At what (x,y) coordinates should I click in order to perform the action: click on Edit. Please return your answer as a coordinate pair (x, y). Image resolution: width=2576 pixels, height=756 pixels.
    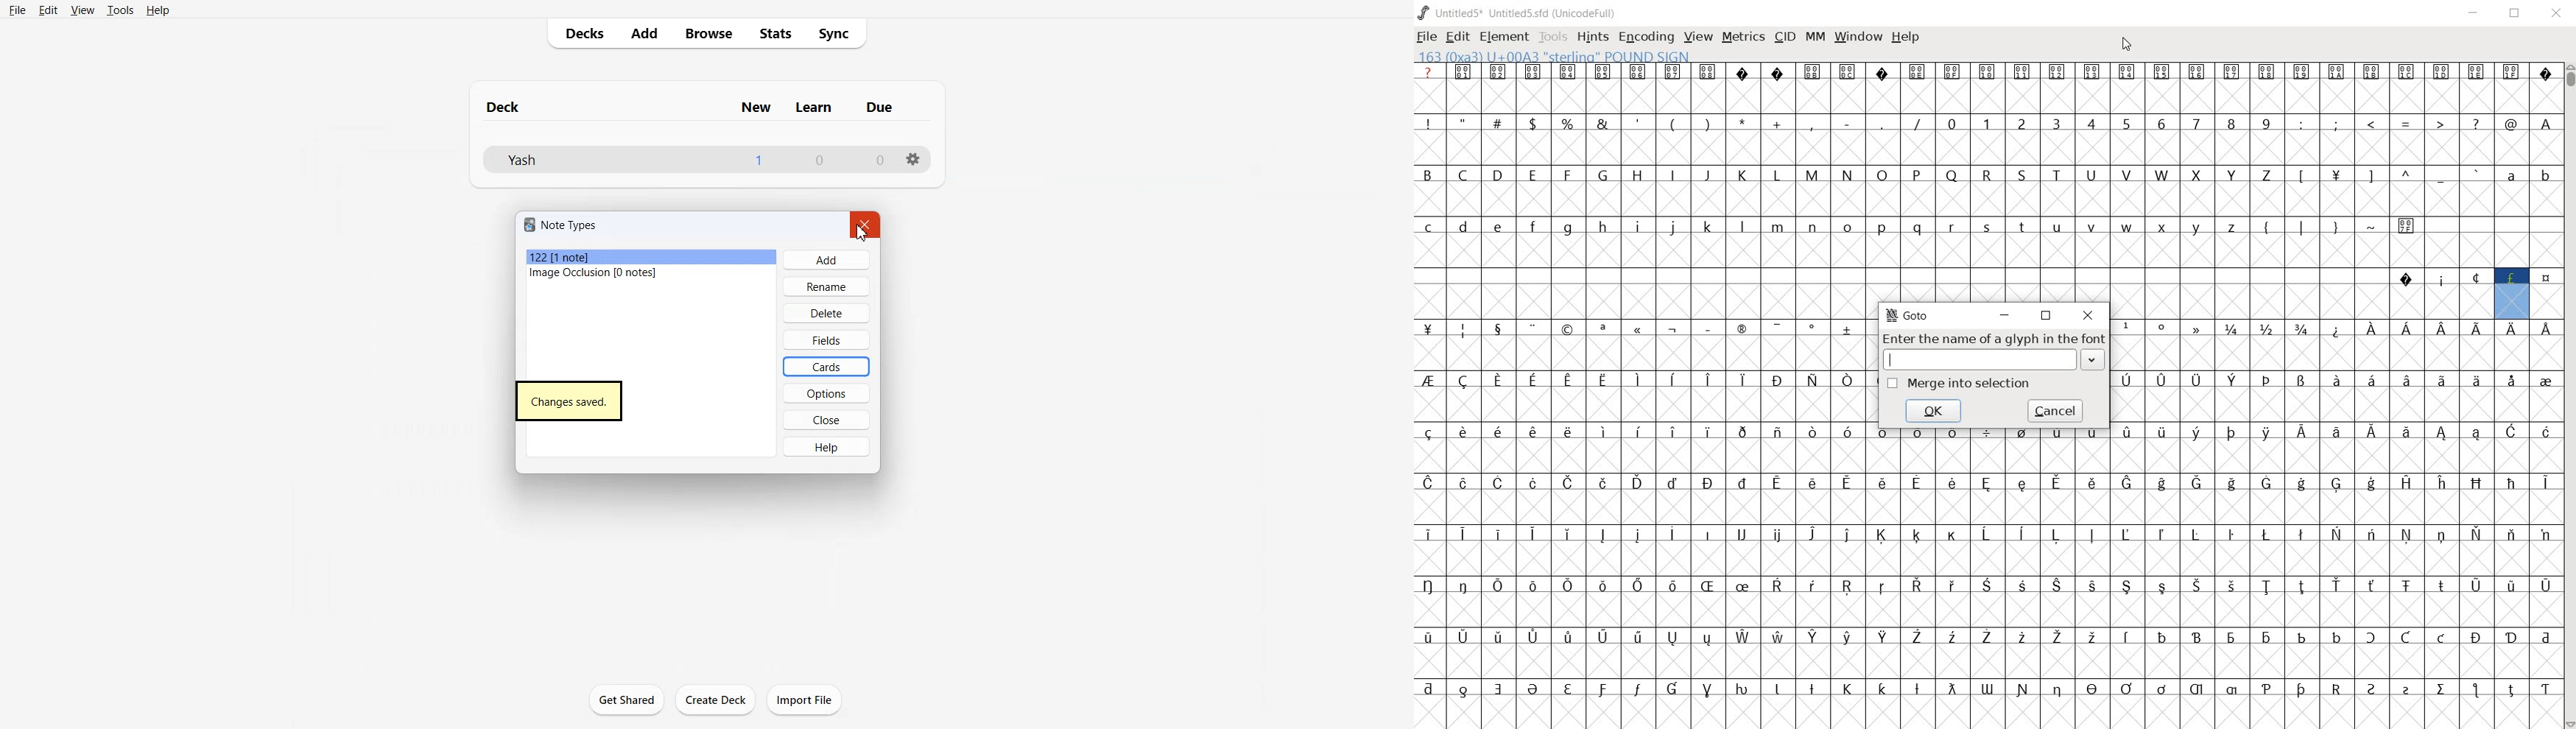
    Looking at the image, I should click on (48, 10).